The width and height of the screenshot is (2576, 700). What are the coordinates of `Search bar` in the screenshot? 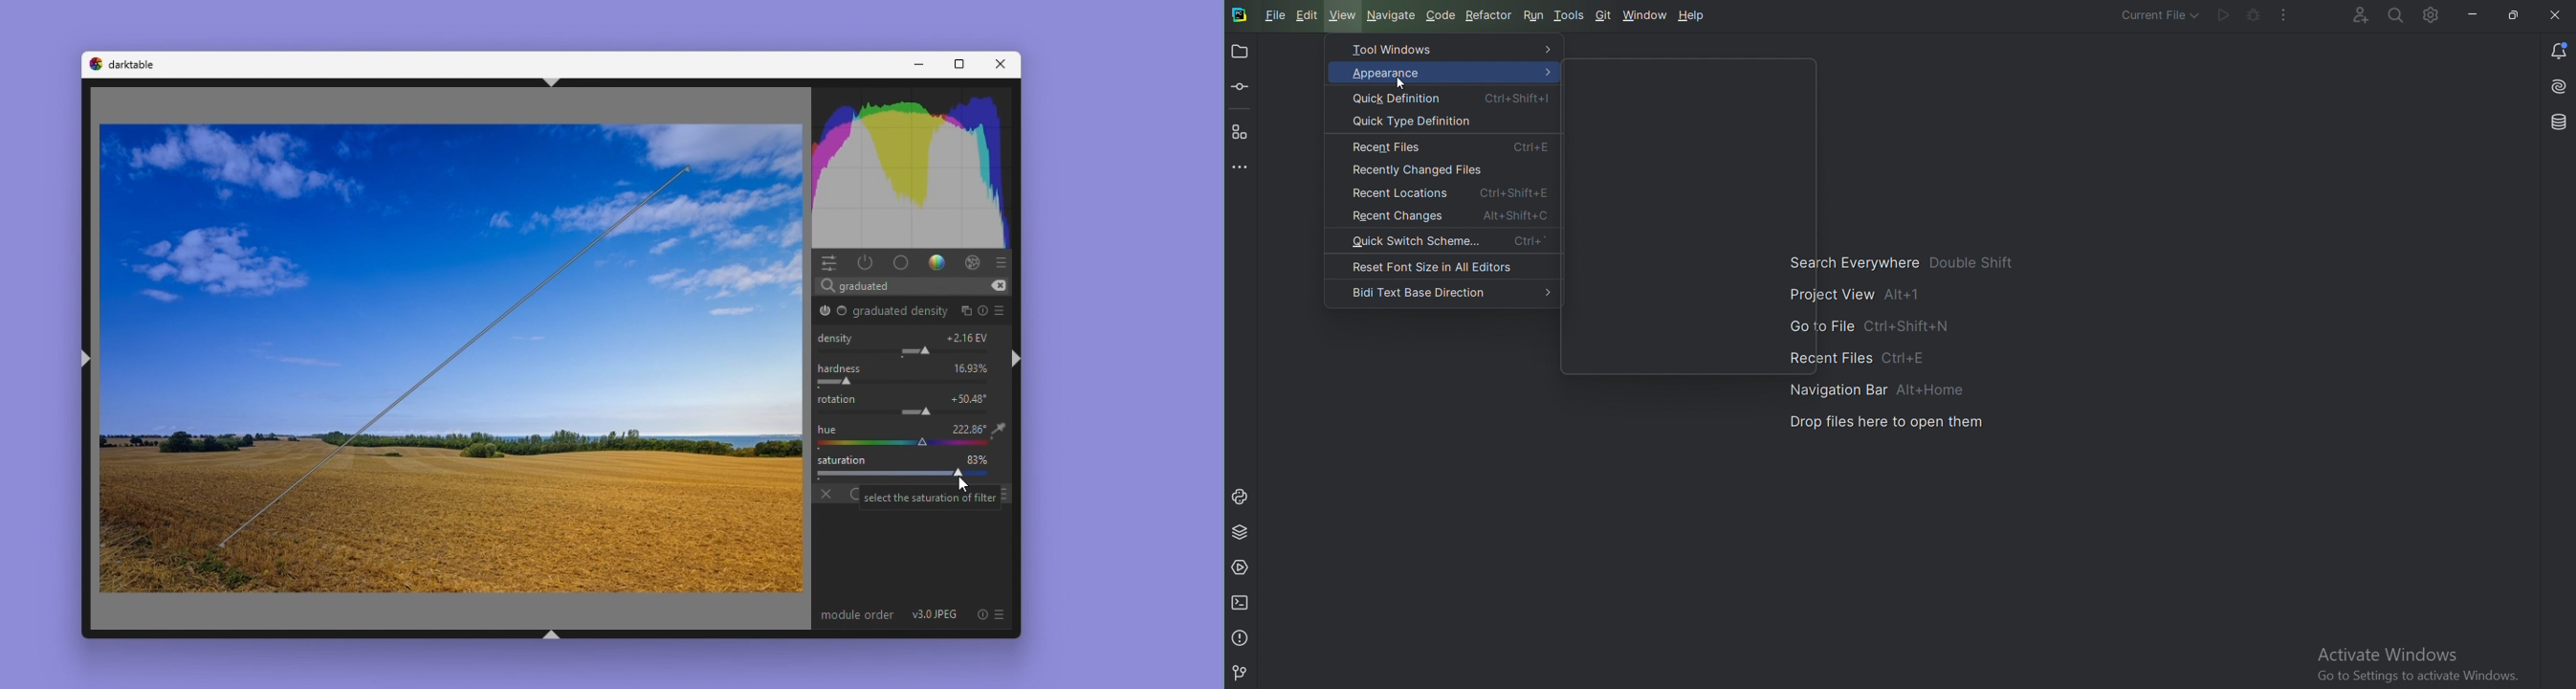 It's located at (916, 284).